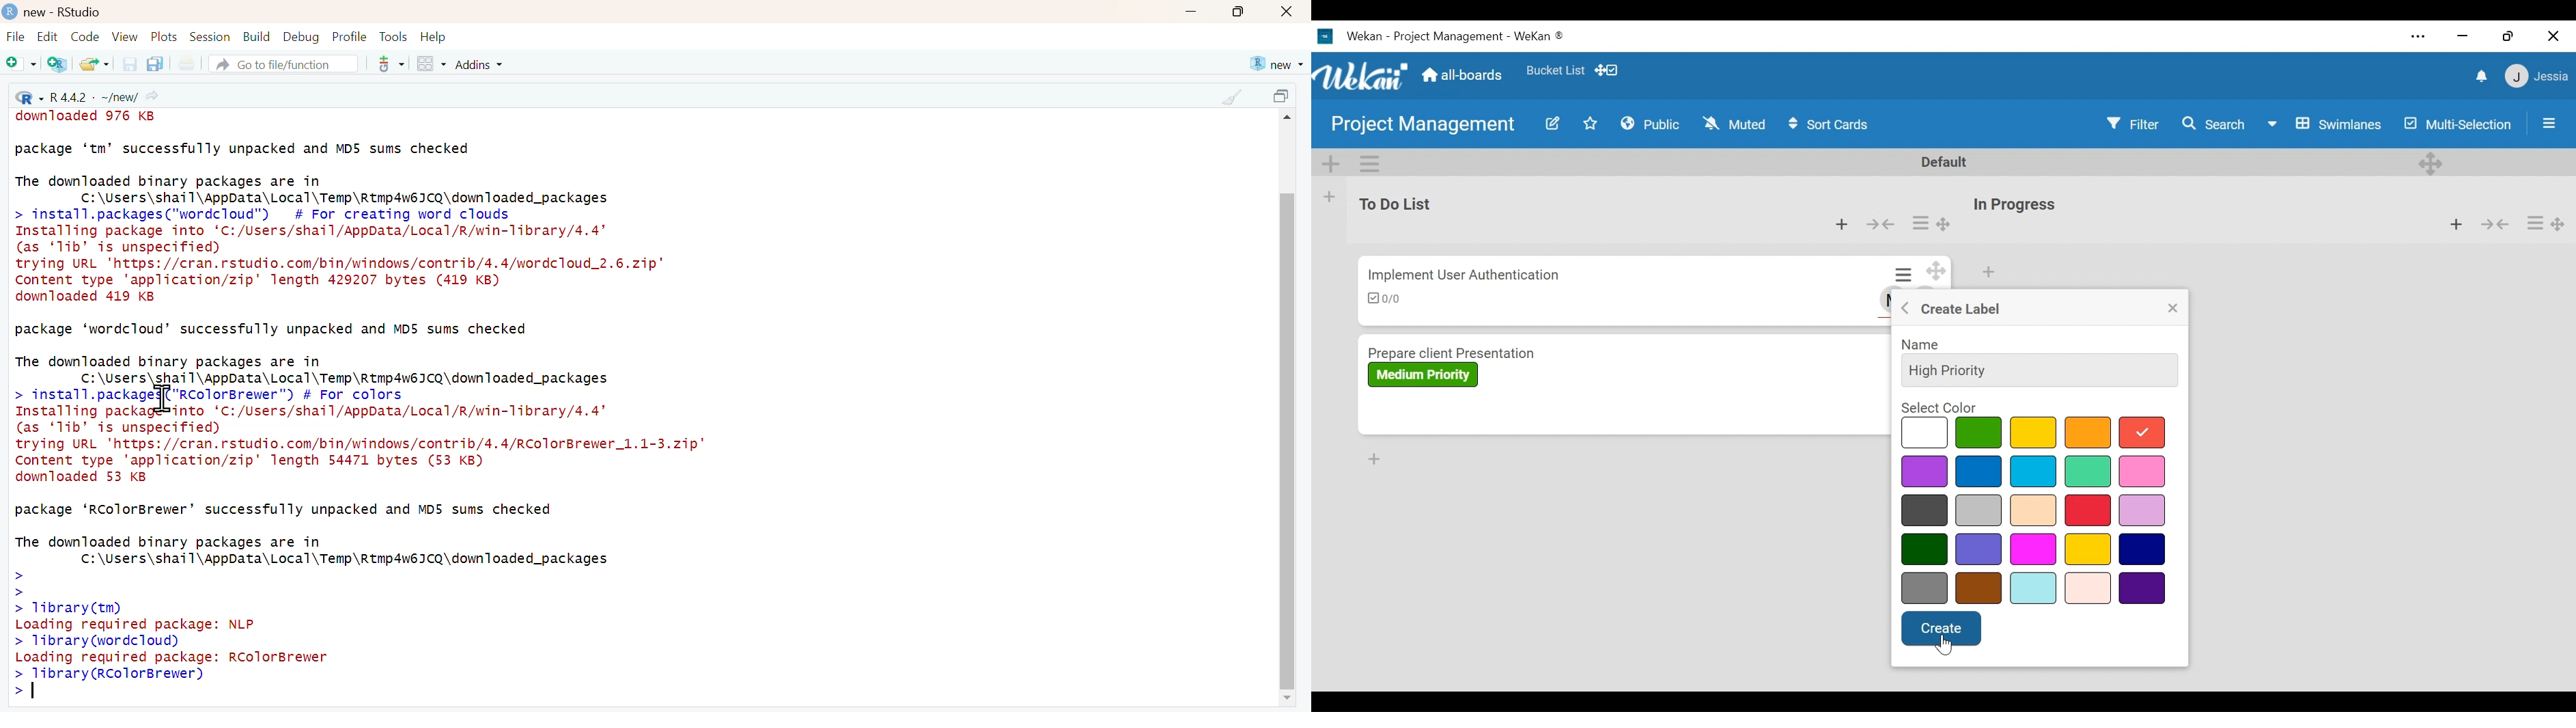  I want to click on downloaded 976 KB, so click(90, 117).